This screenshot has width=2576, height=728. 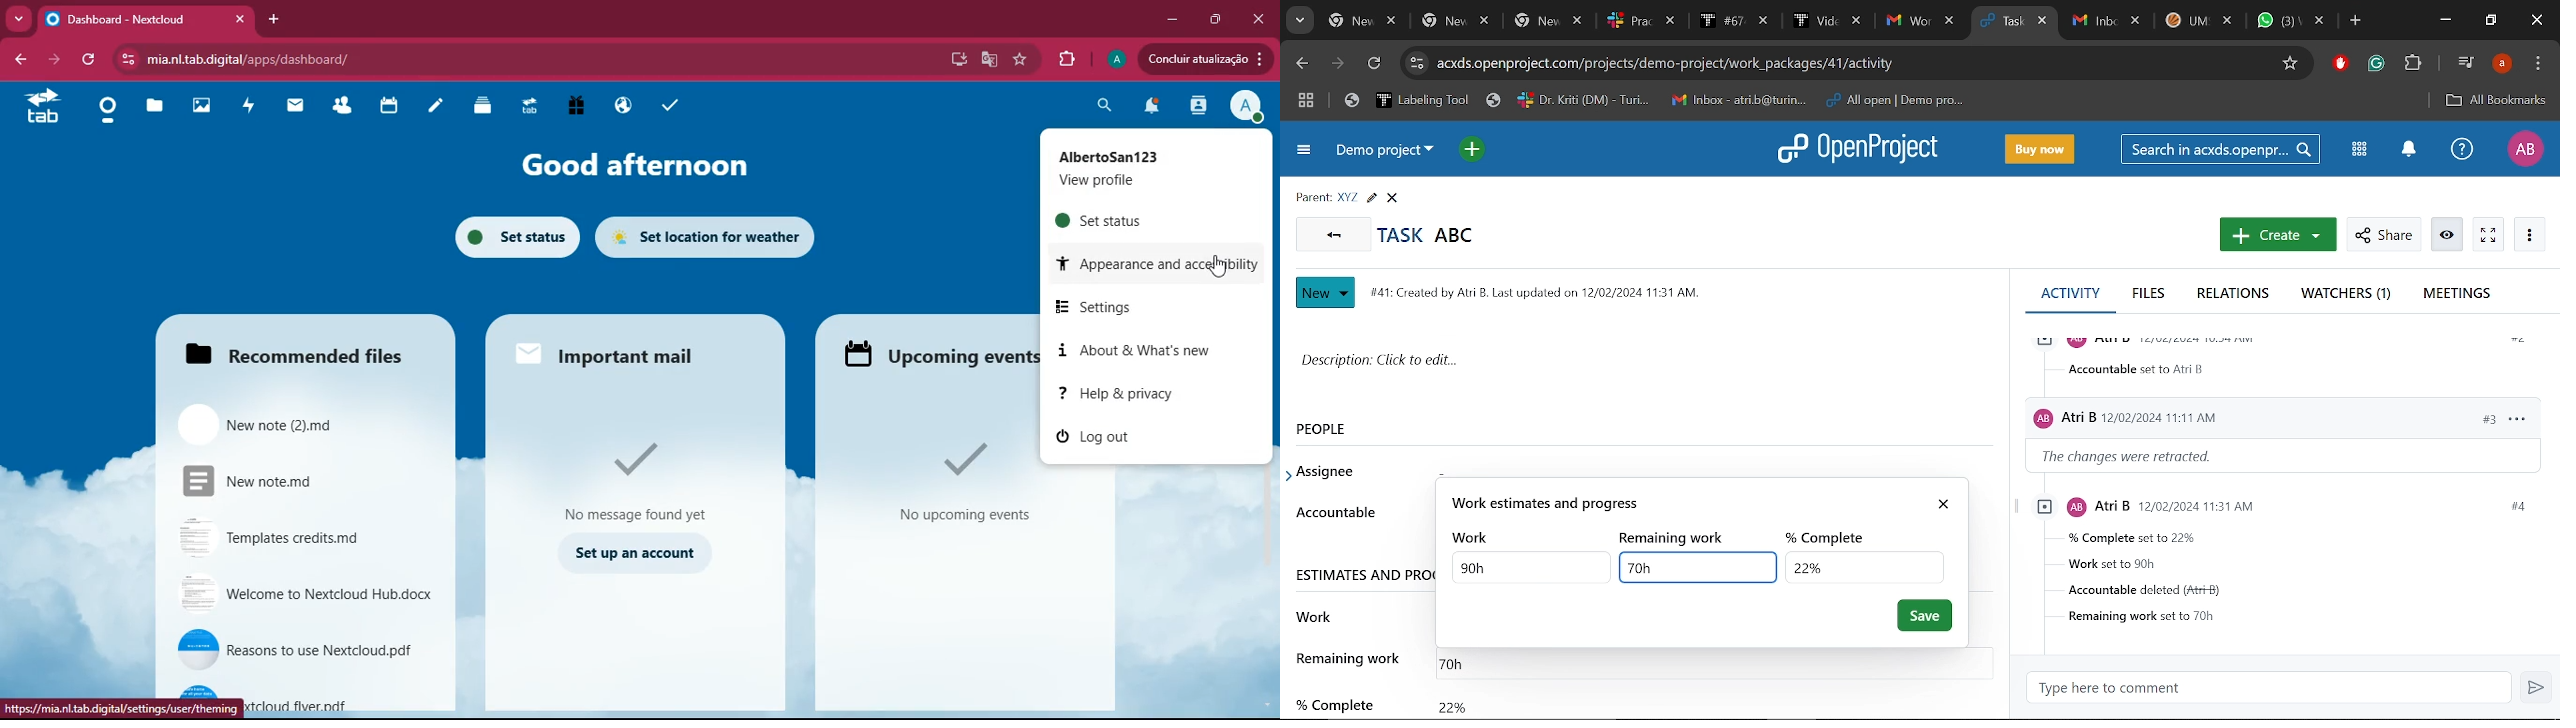 I want to click on New note.md, so click(x=290, y=483).